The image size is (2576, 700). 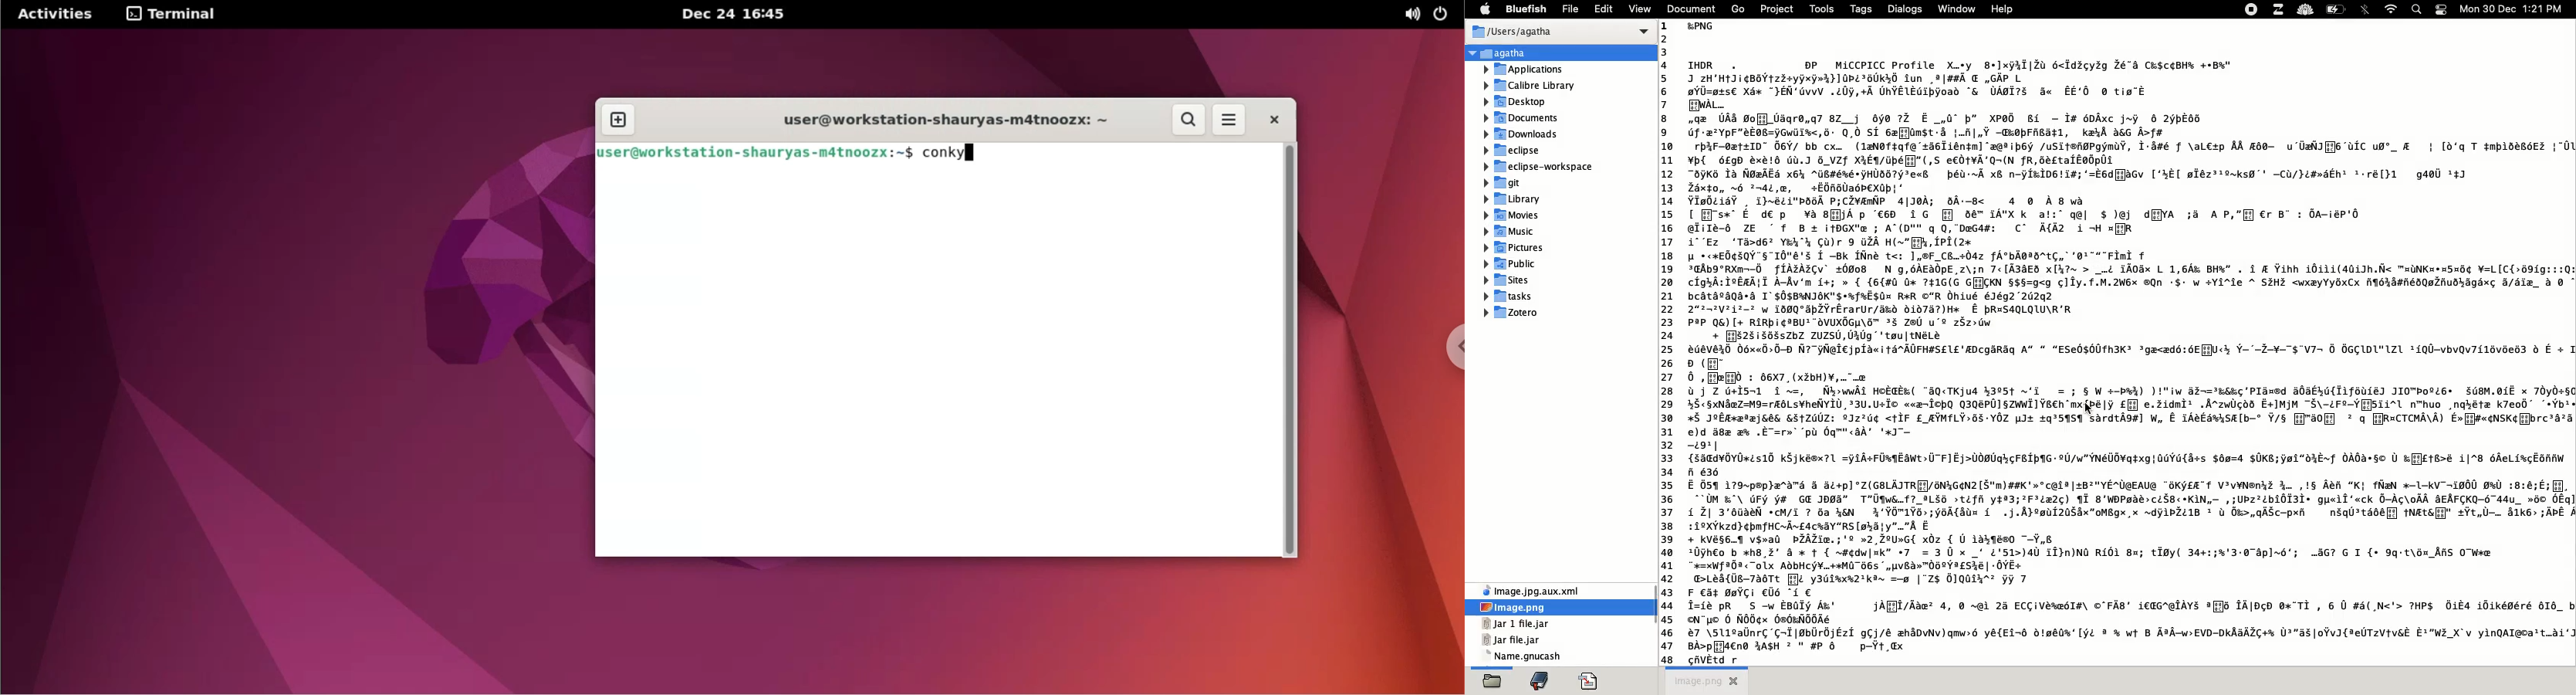 I want to click on power options, so click(x=1448, y=15).